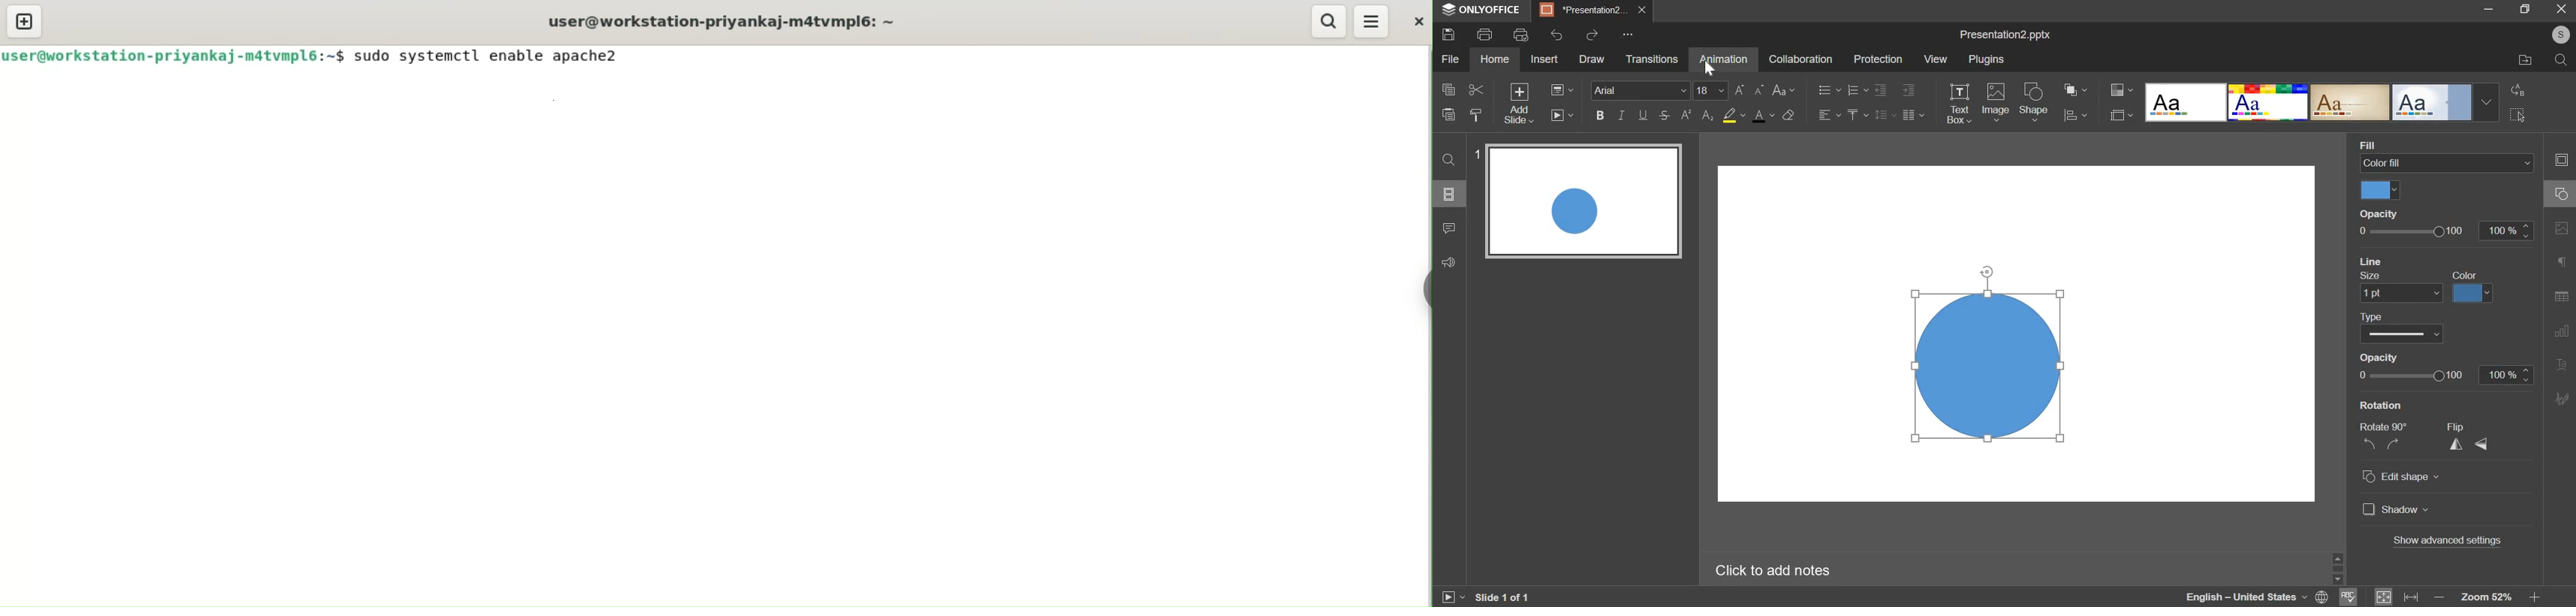 The width and height of the screenshot is (2576, 616). I want to click on view, so click(1935, 59).